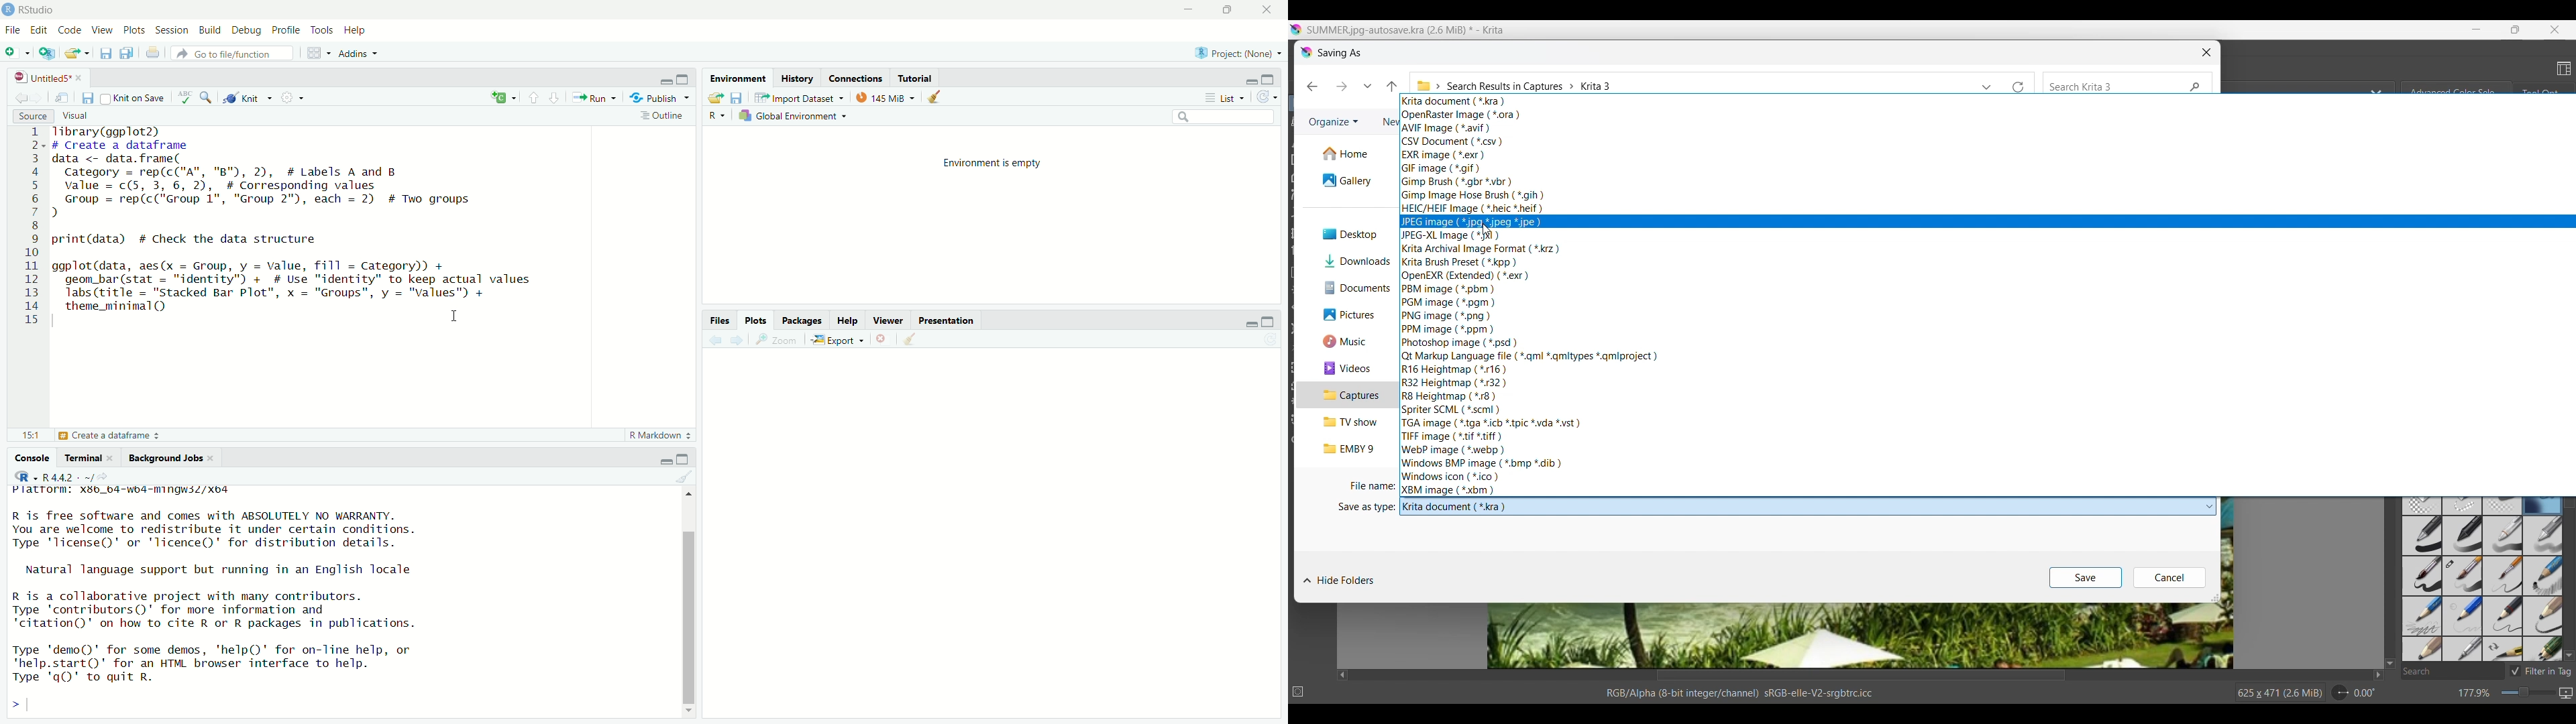 The image size is (2576, 728). Describe the element at coordinates (361, 55) in the screenshot. I see `Addins` at that location.